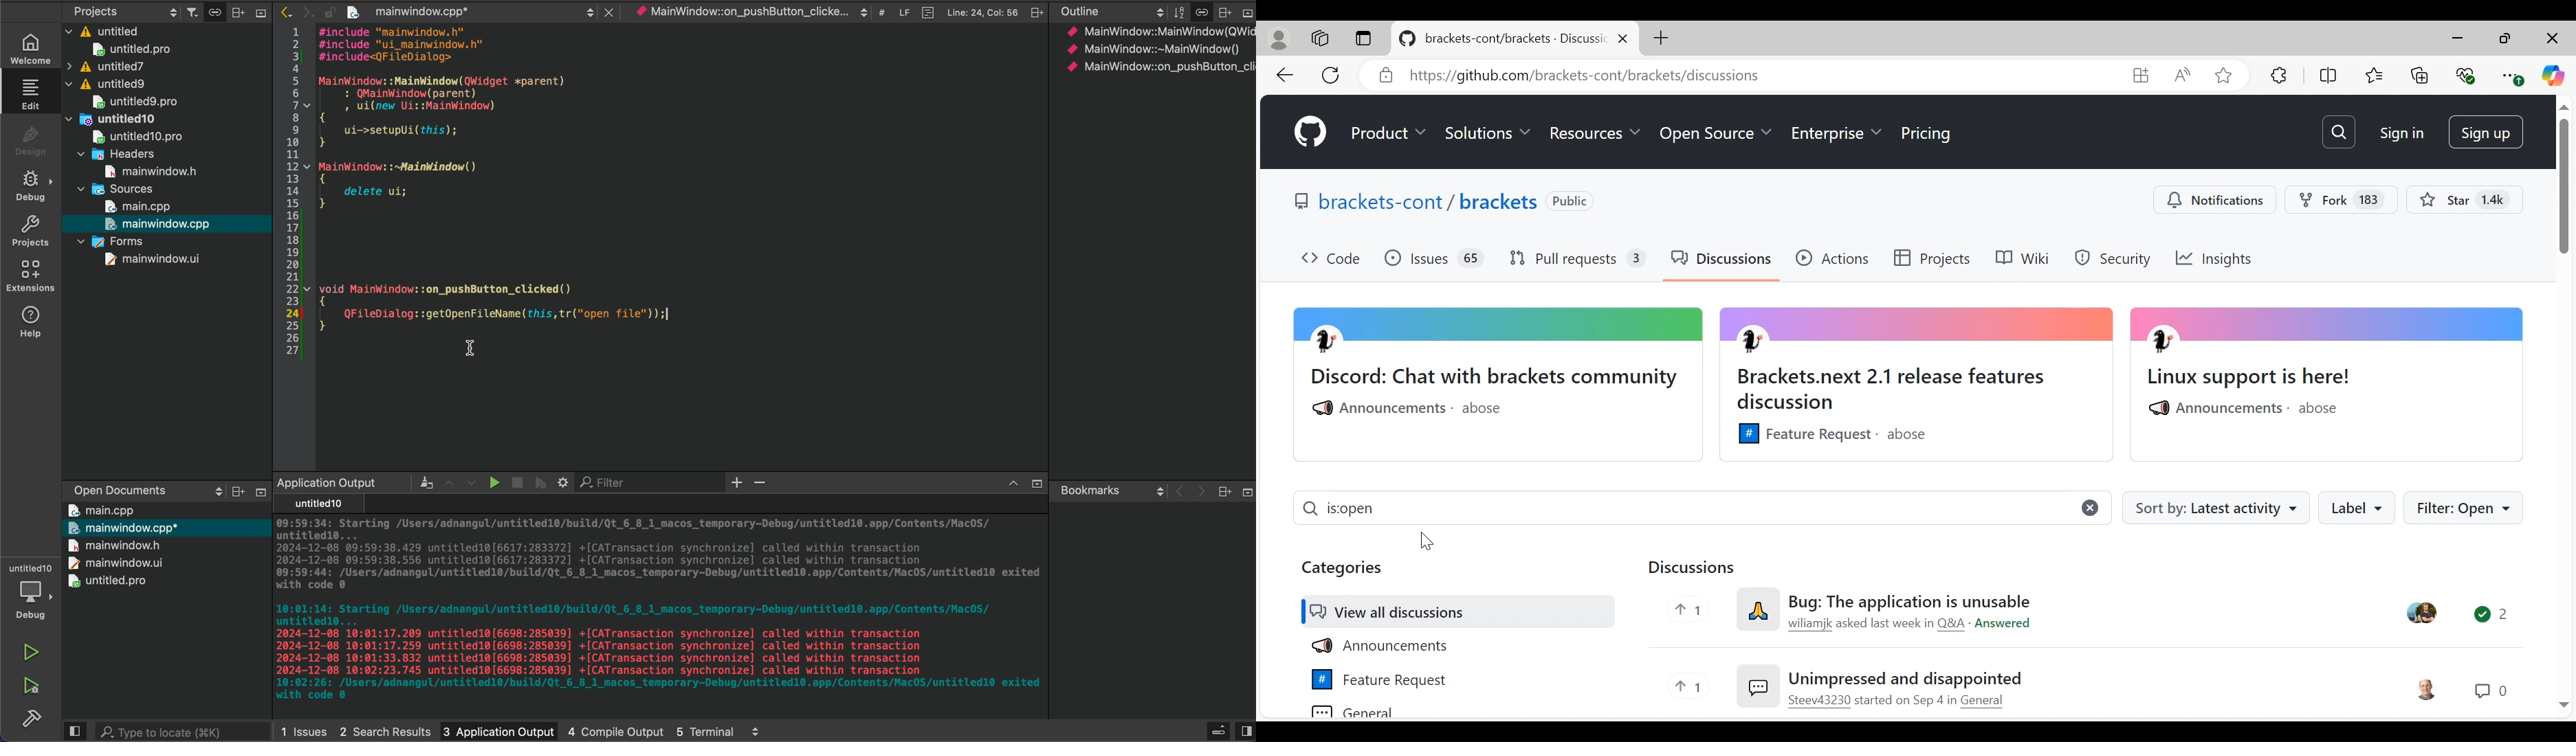 Image resolution: width=2576 pixels, height=756 pixels. I want to click on Line: 24, Col: 5, so click(983, 12).